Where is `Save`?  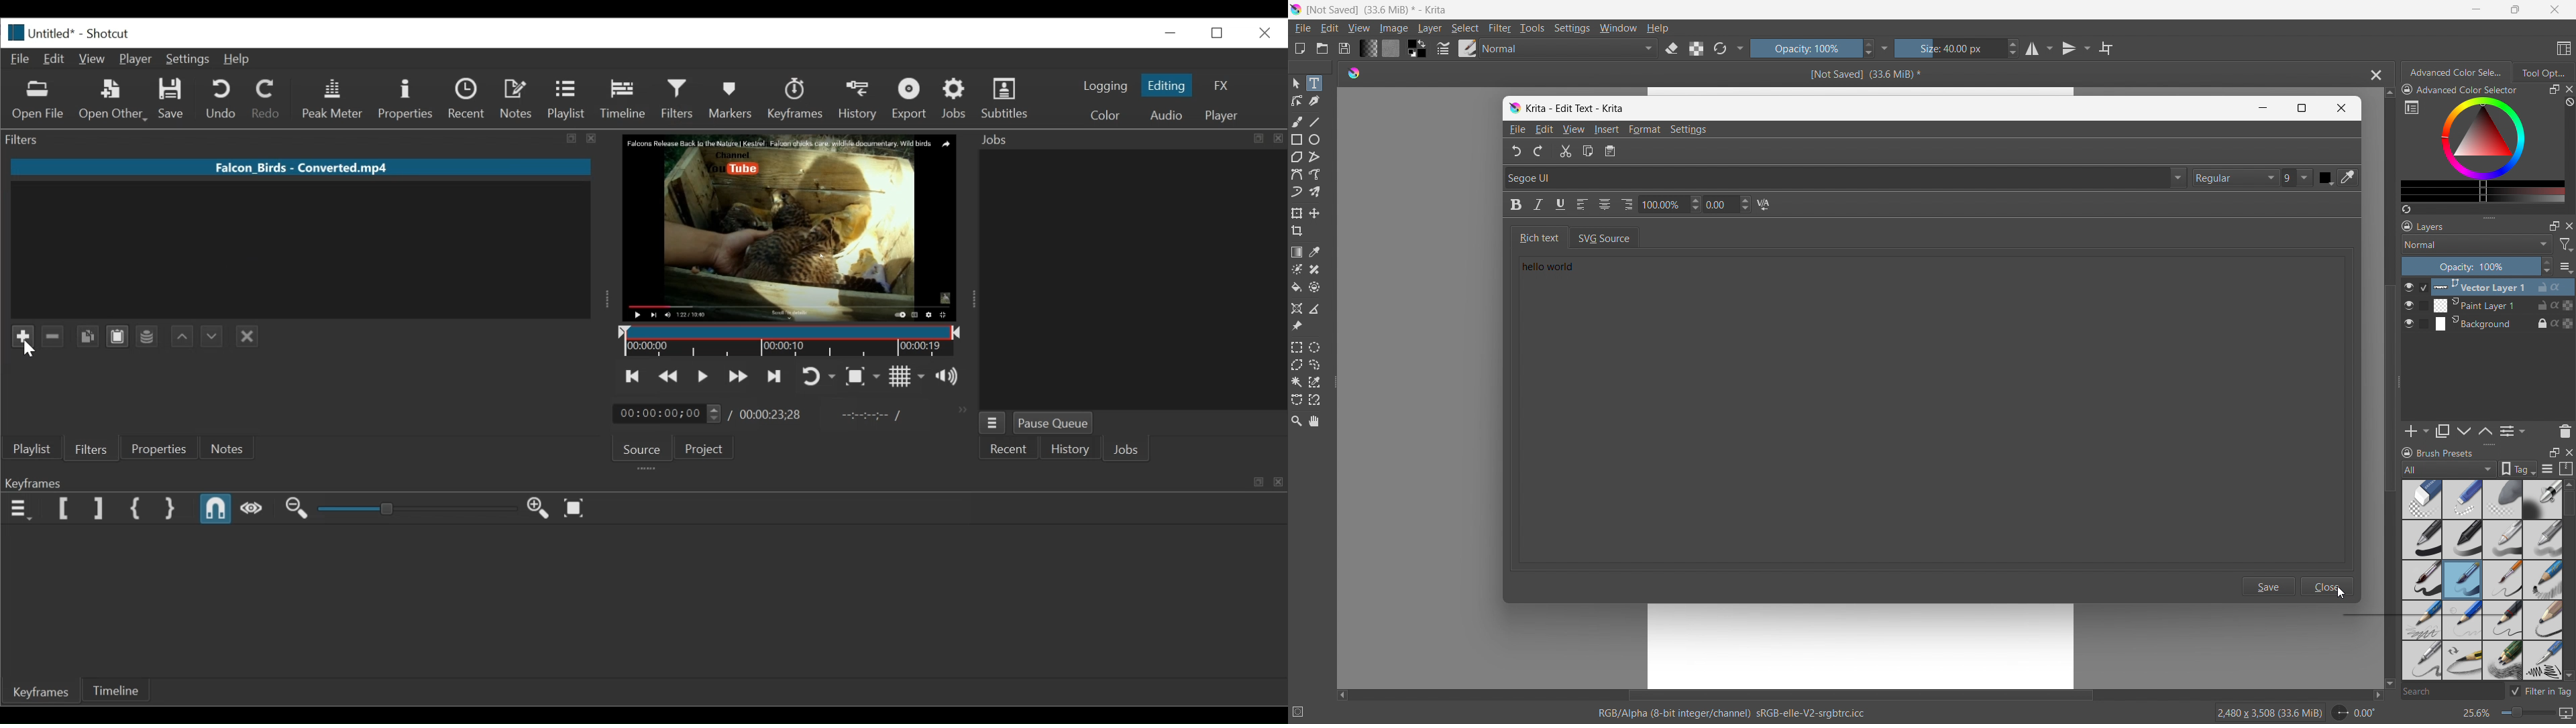 Save is located at coordinates (171, 99).